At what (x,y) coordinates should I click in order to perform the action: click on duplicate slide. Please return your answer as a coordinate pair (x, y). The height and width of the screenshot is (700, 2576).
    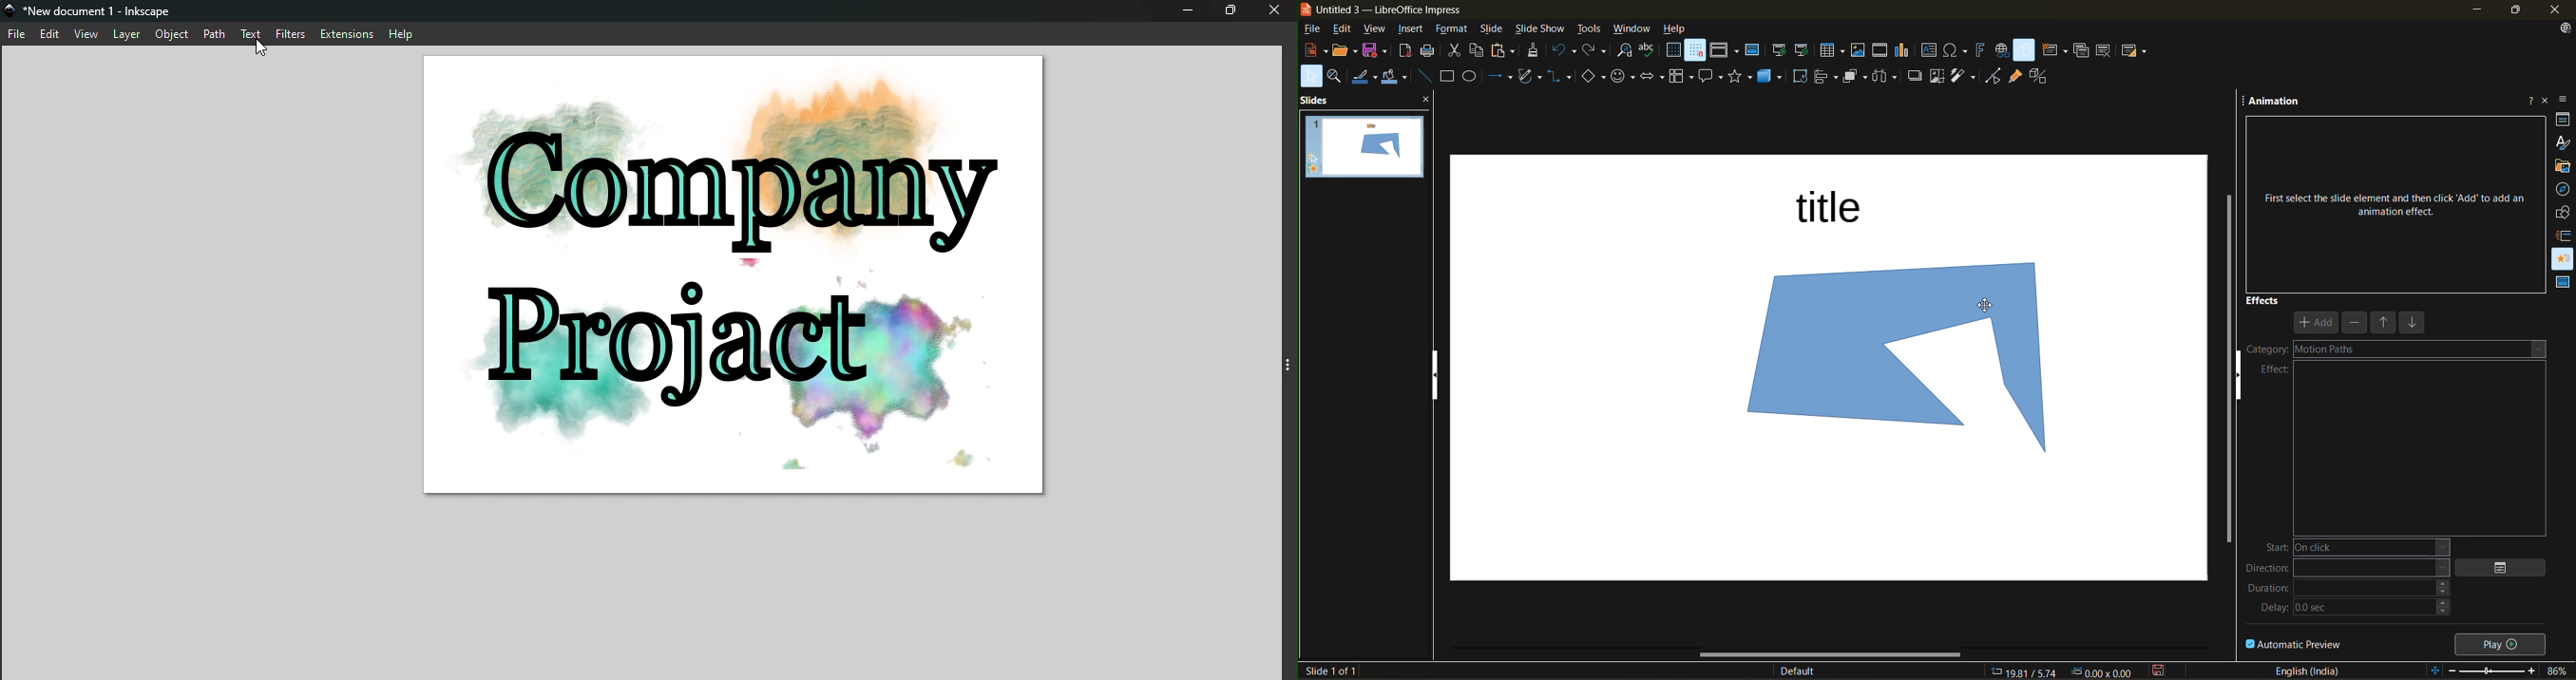
    Looking at the image, I should click on (2082, 51).